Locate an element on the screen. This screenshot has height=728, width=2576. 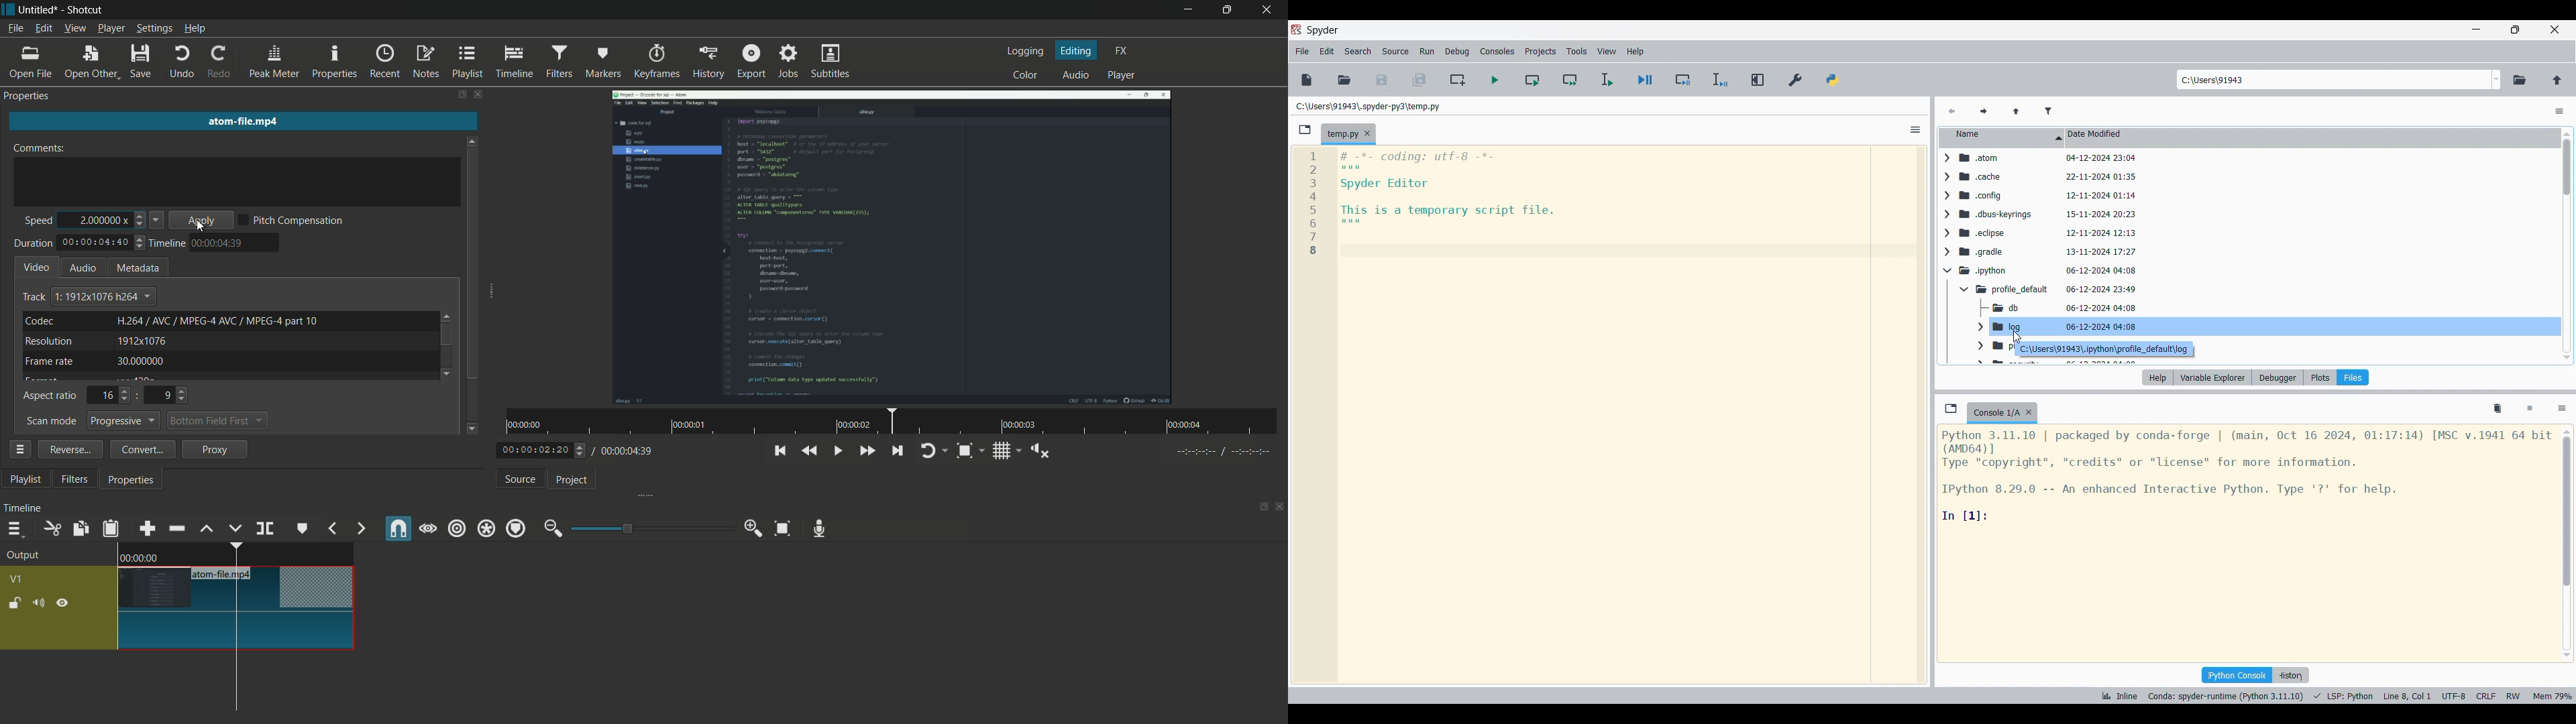
export is located at coordinates (752, 62).